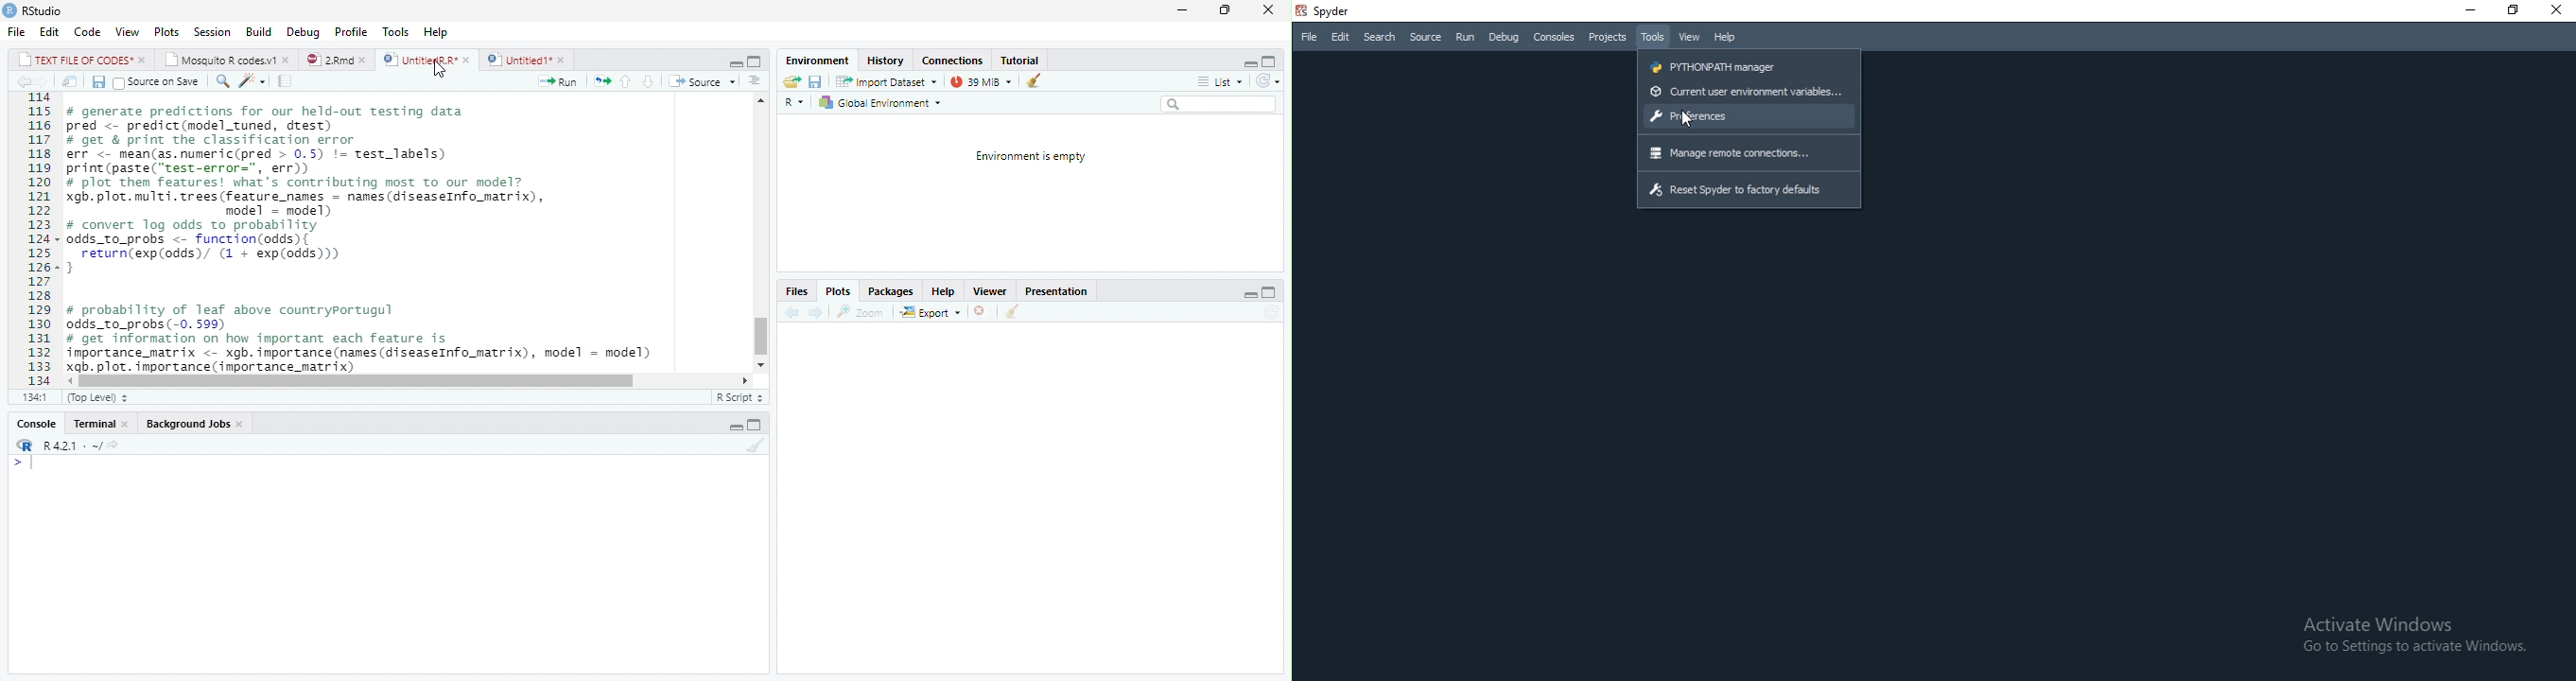 Image resolution: width=2576 pixels, height=700 pixels. What do you see at coordinates (1181, 10) in the screenshot?
I see `Minimize` at bounding box center [1181, 10].